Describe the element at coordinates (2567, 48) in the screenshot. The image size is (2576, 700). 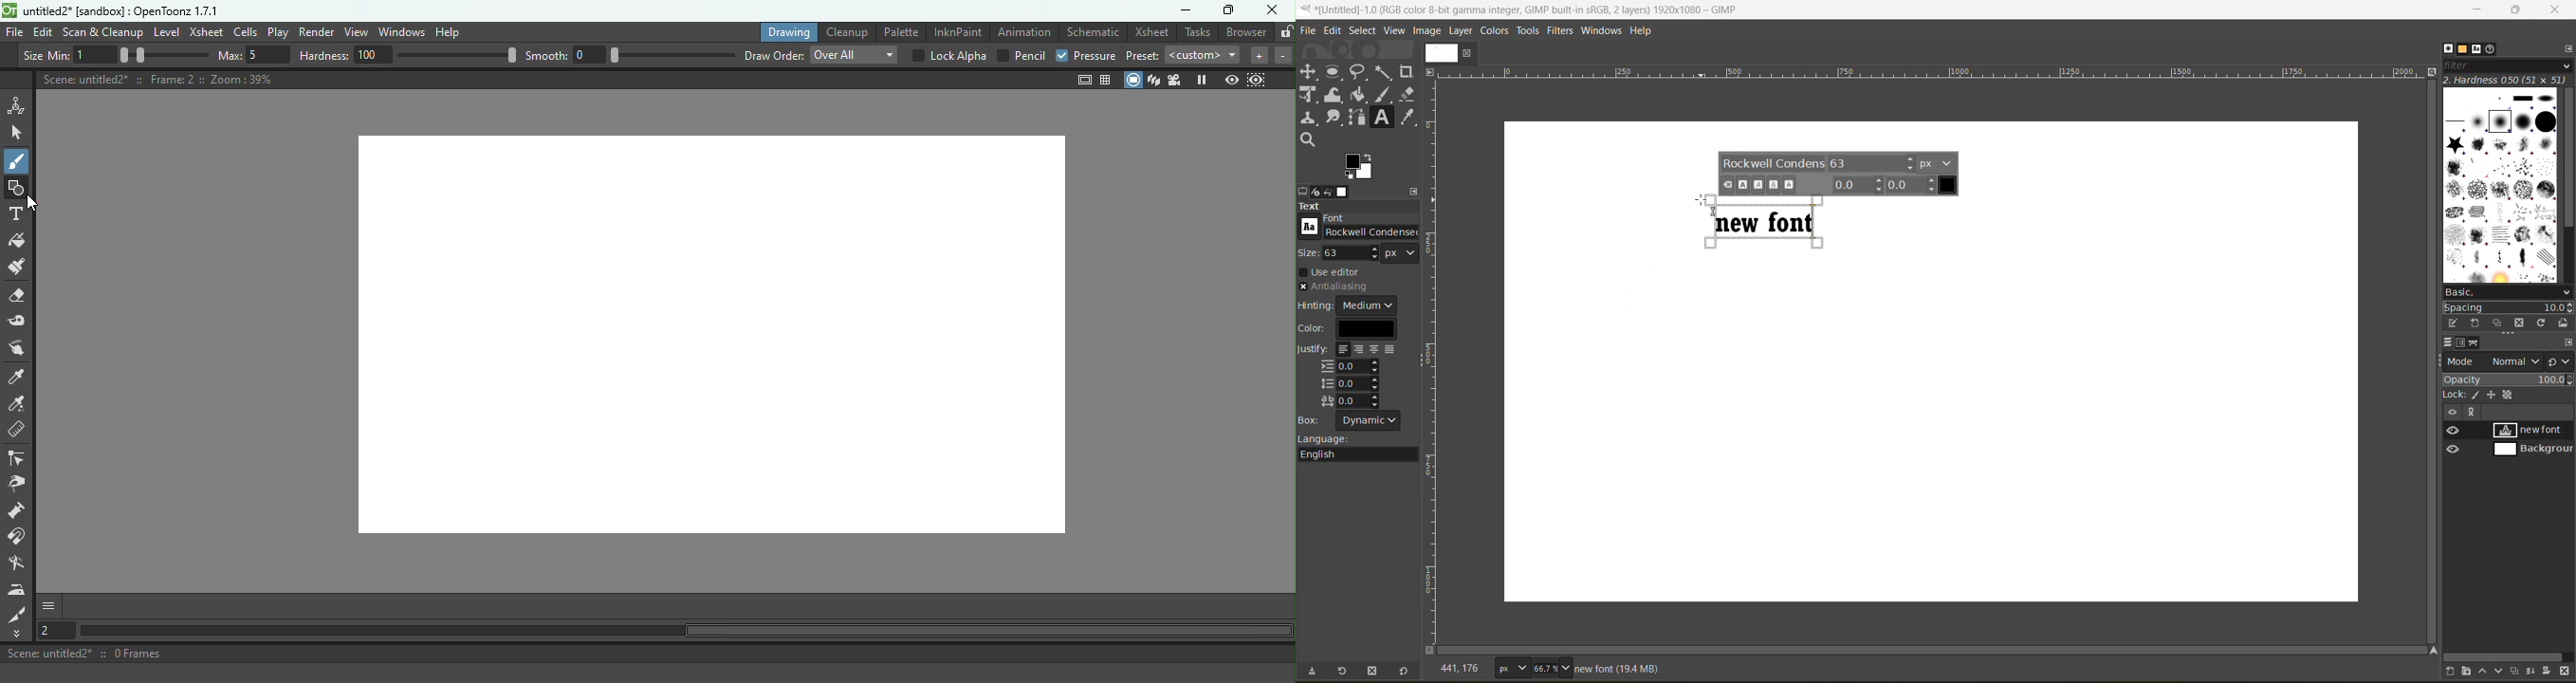
I see `configure` at that location.